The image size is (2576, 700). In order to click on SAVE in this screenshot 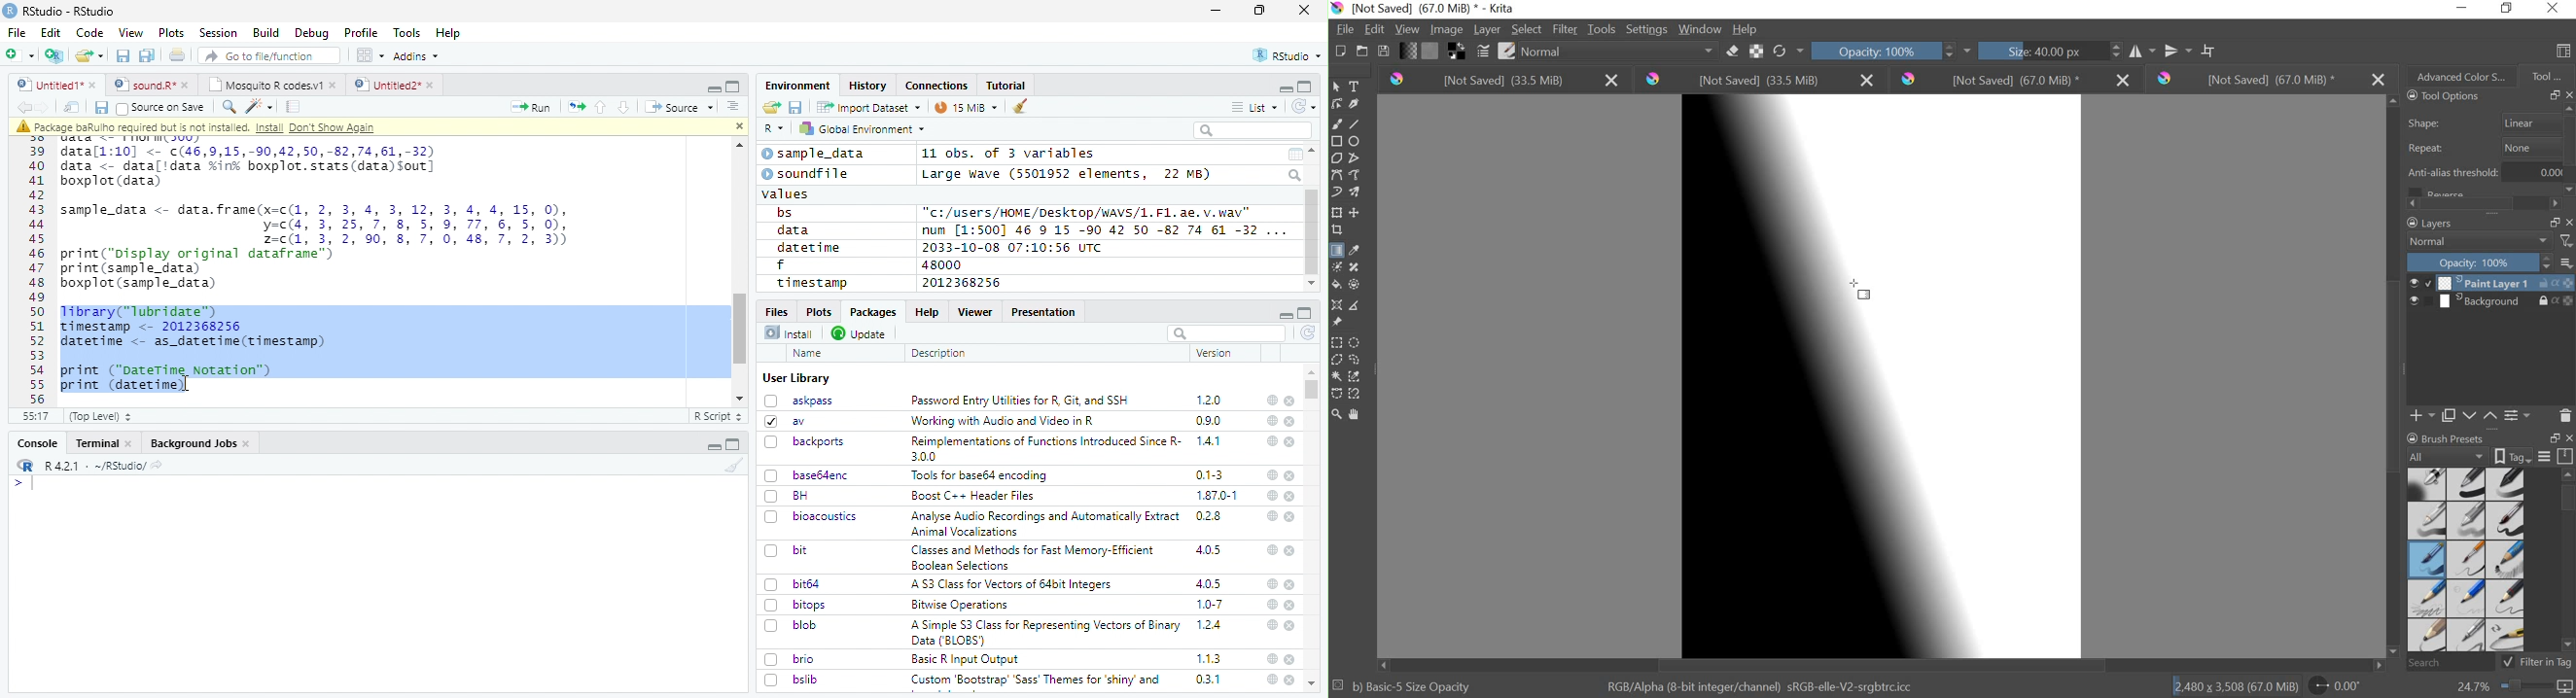, I will do `click(1383, 50)`.